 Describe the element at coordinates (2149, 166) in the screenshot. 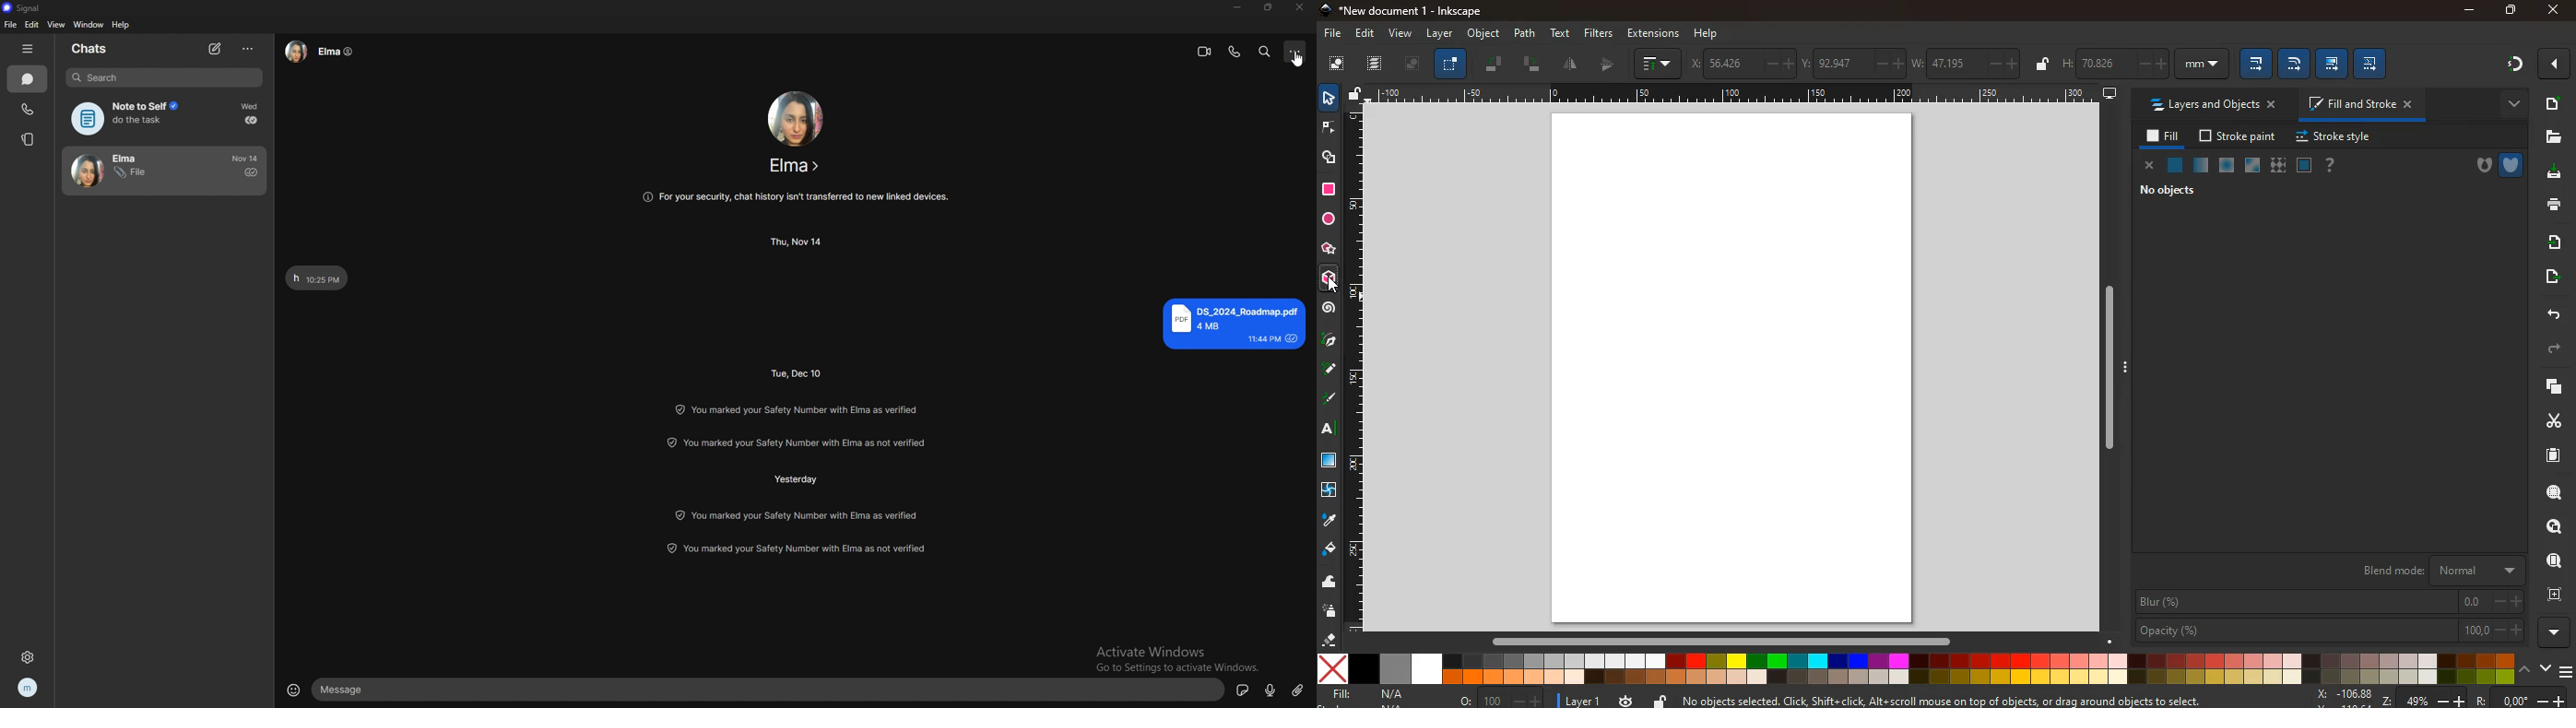

I see `close` at that location.